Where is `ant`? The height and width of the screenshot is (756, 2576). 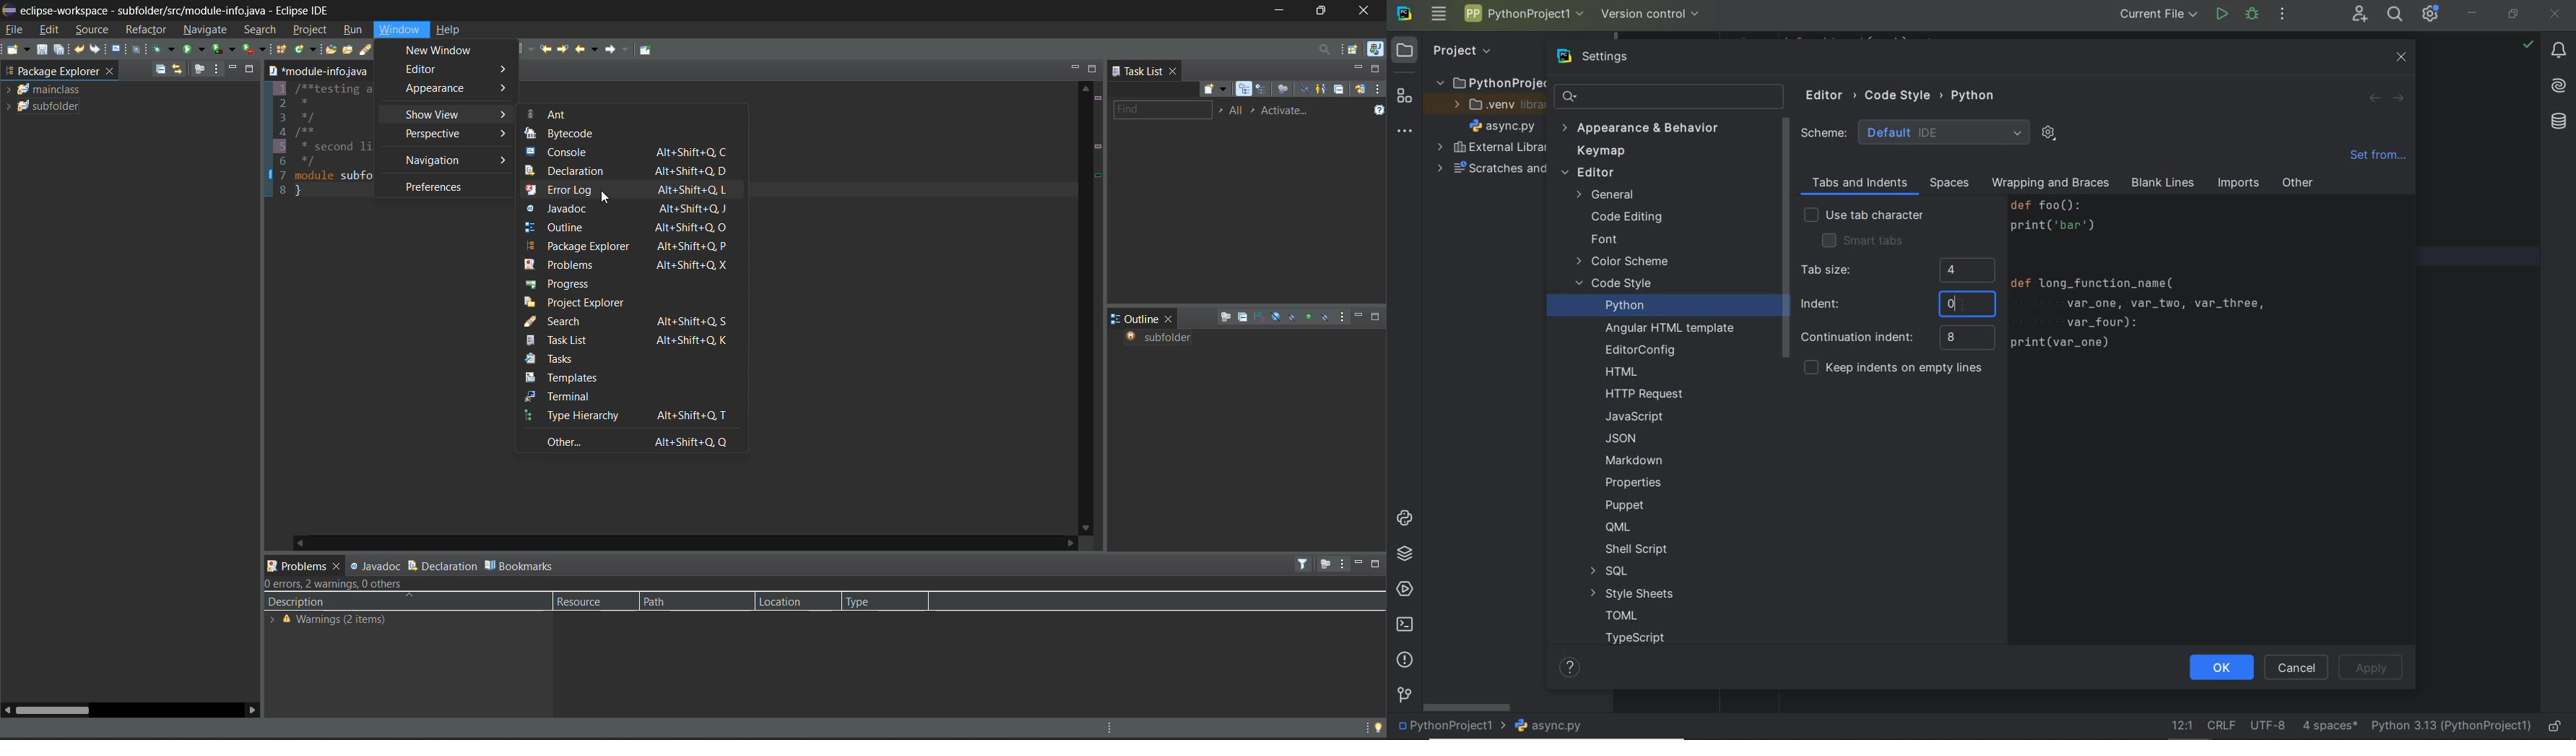 ant is located at coordinates (551, 114).